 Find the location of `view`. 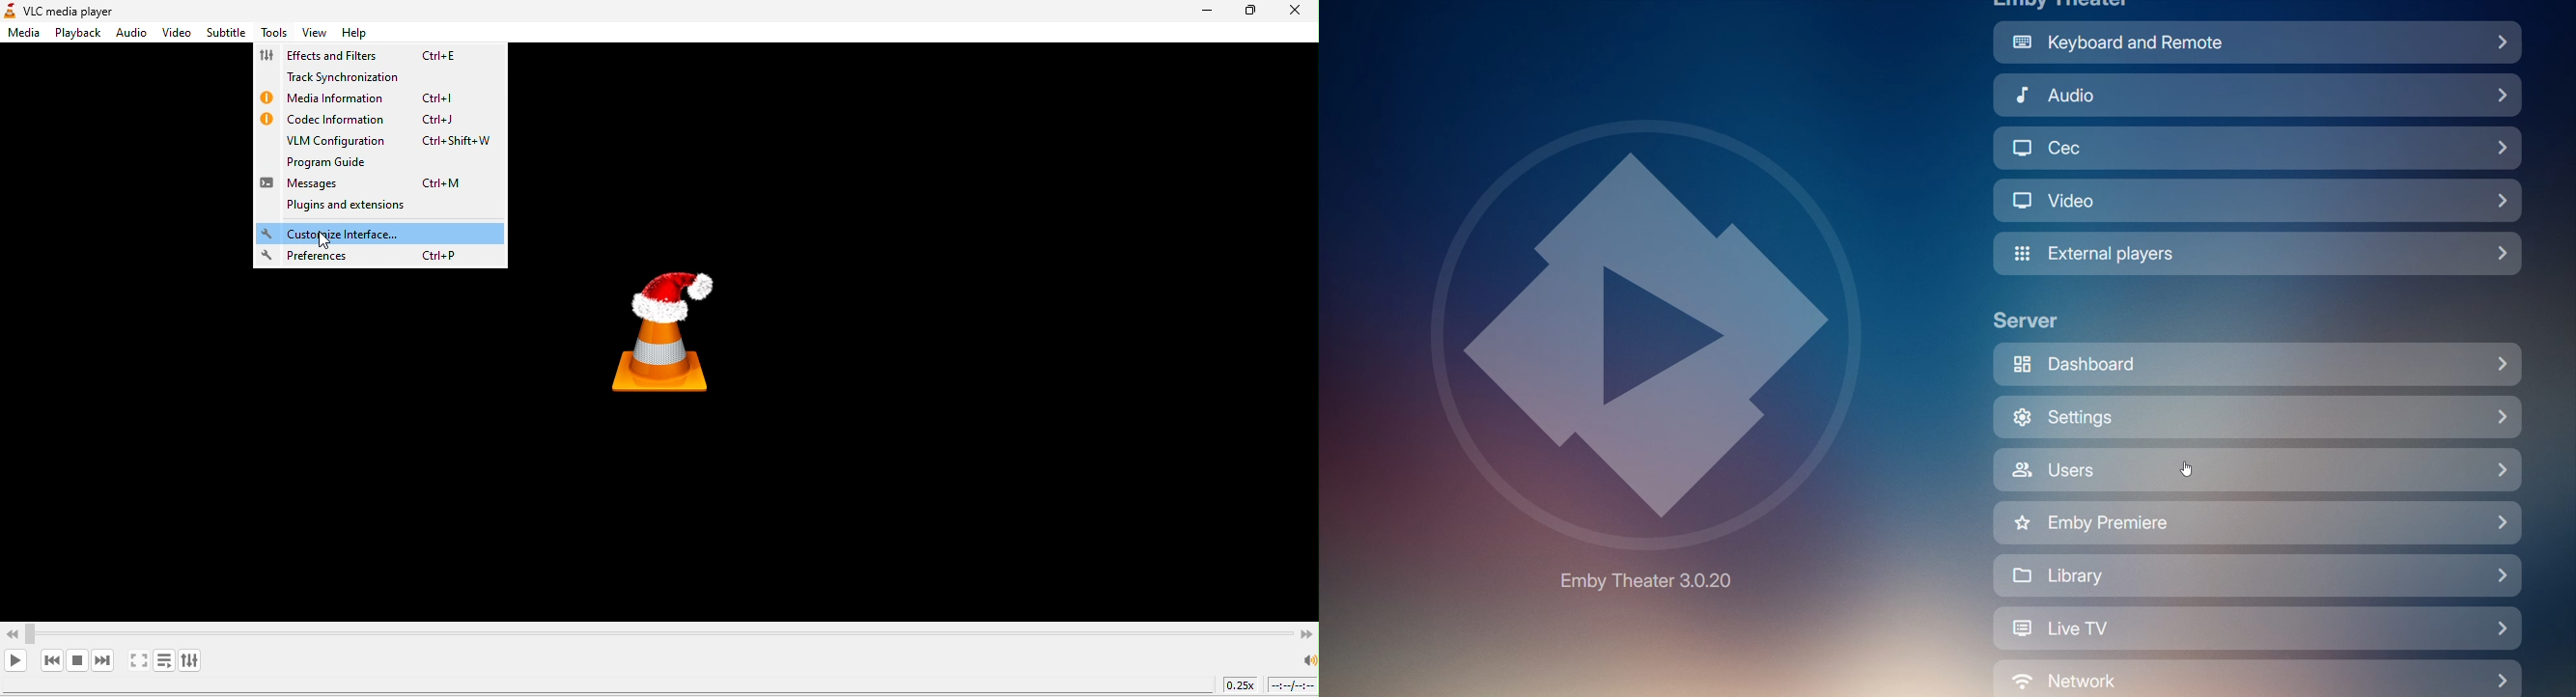

view is located at coordinates (312, 35).